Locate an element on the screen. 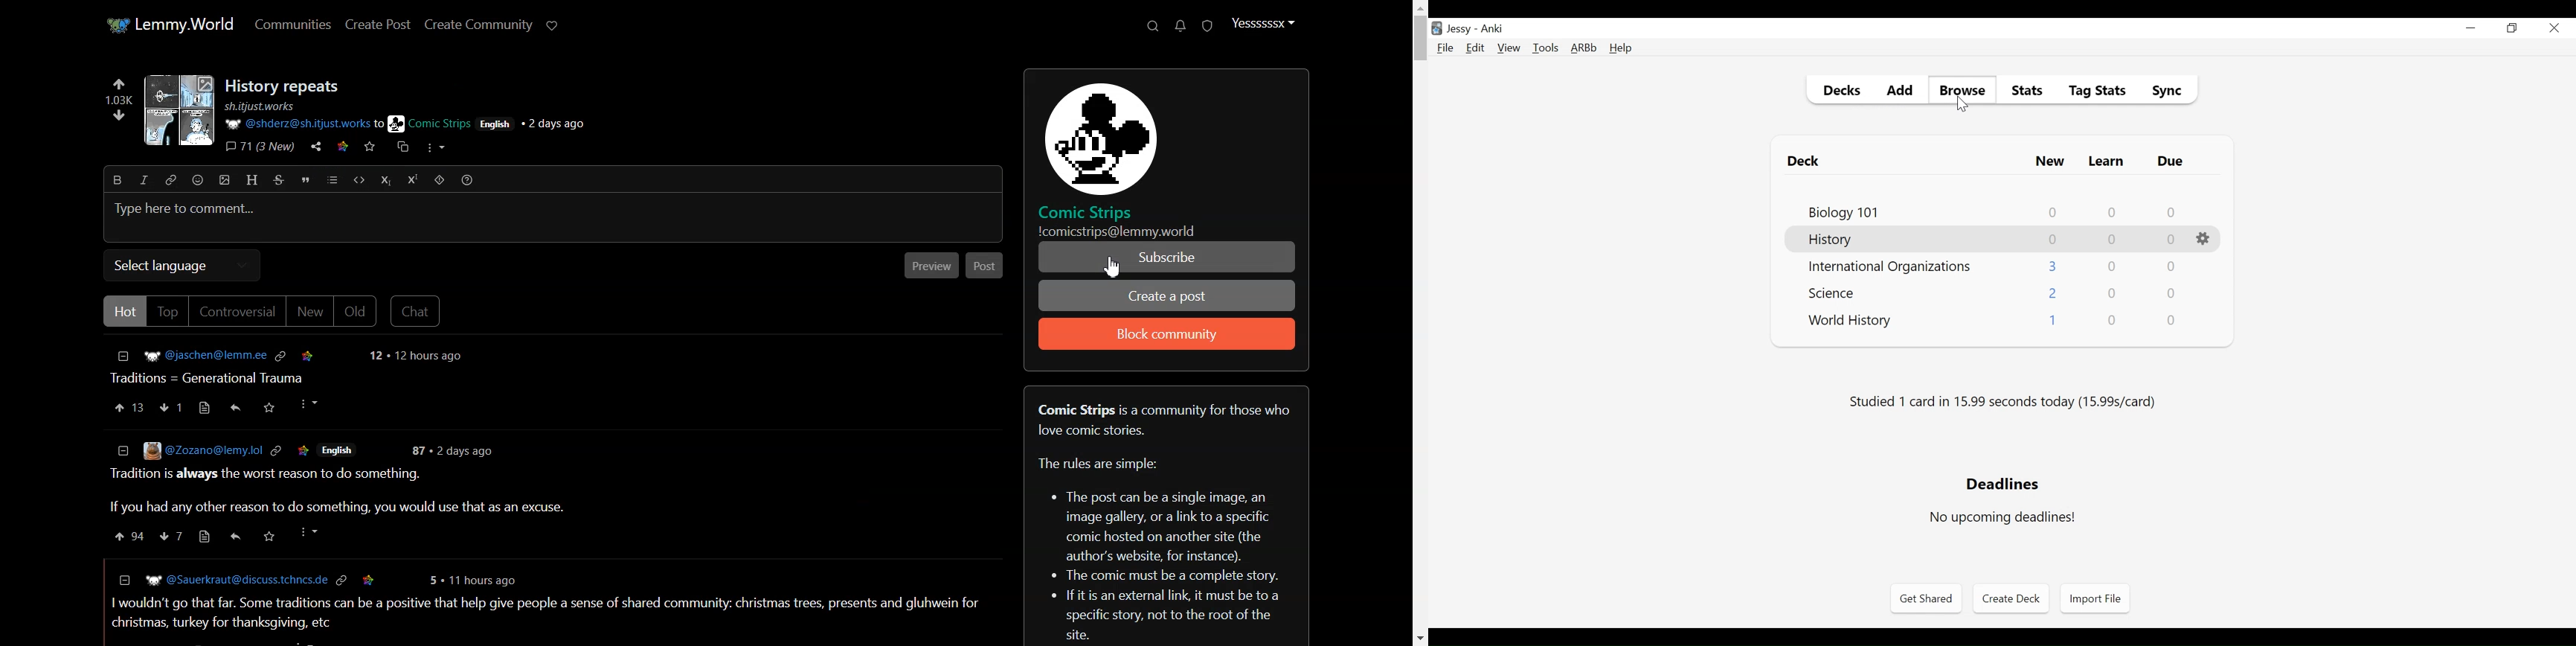  Deck Name is located at coordinates (1839, 240).